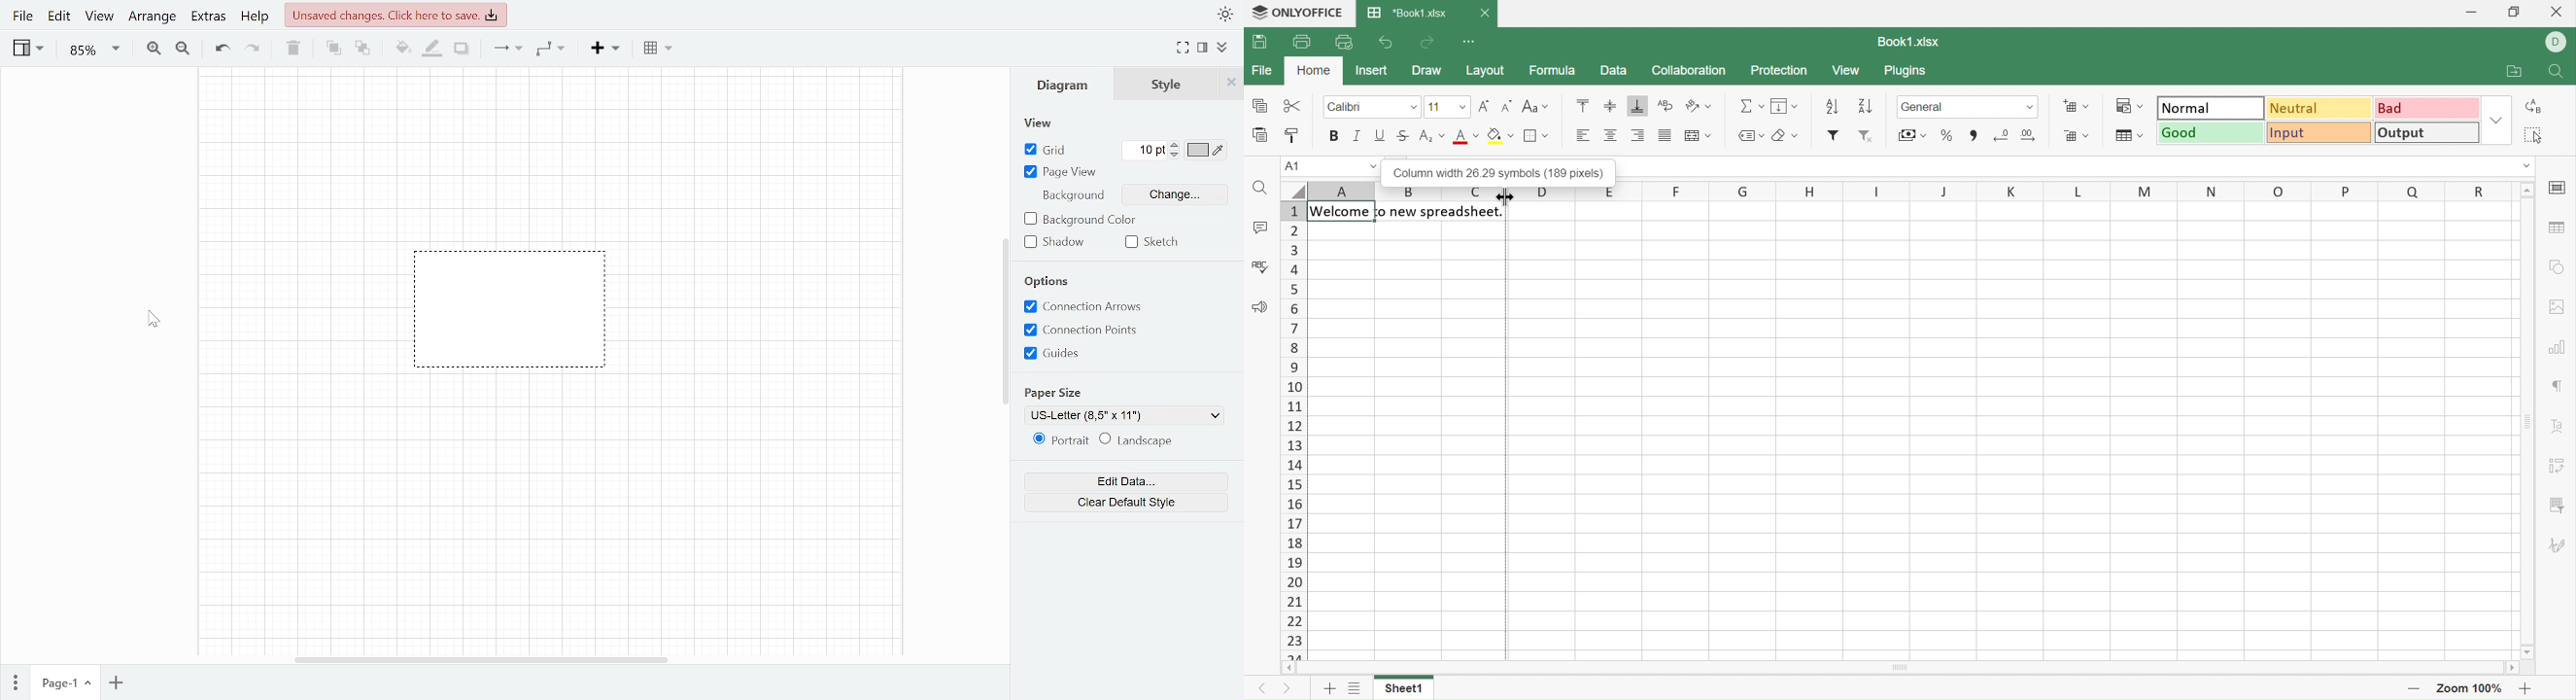  What do you see at coordinates (1583, 135) in the screenshot?
I see `Align Left` at bounding box center [1583, 135].